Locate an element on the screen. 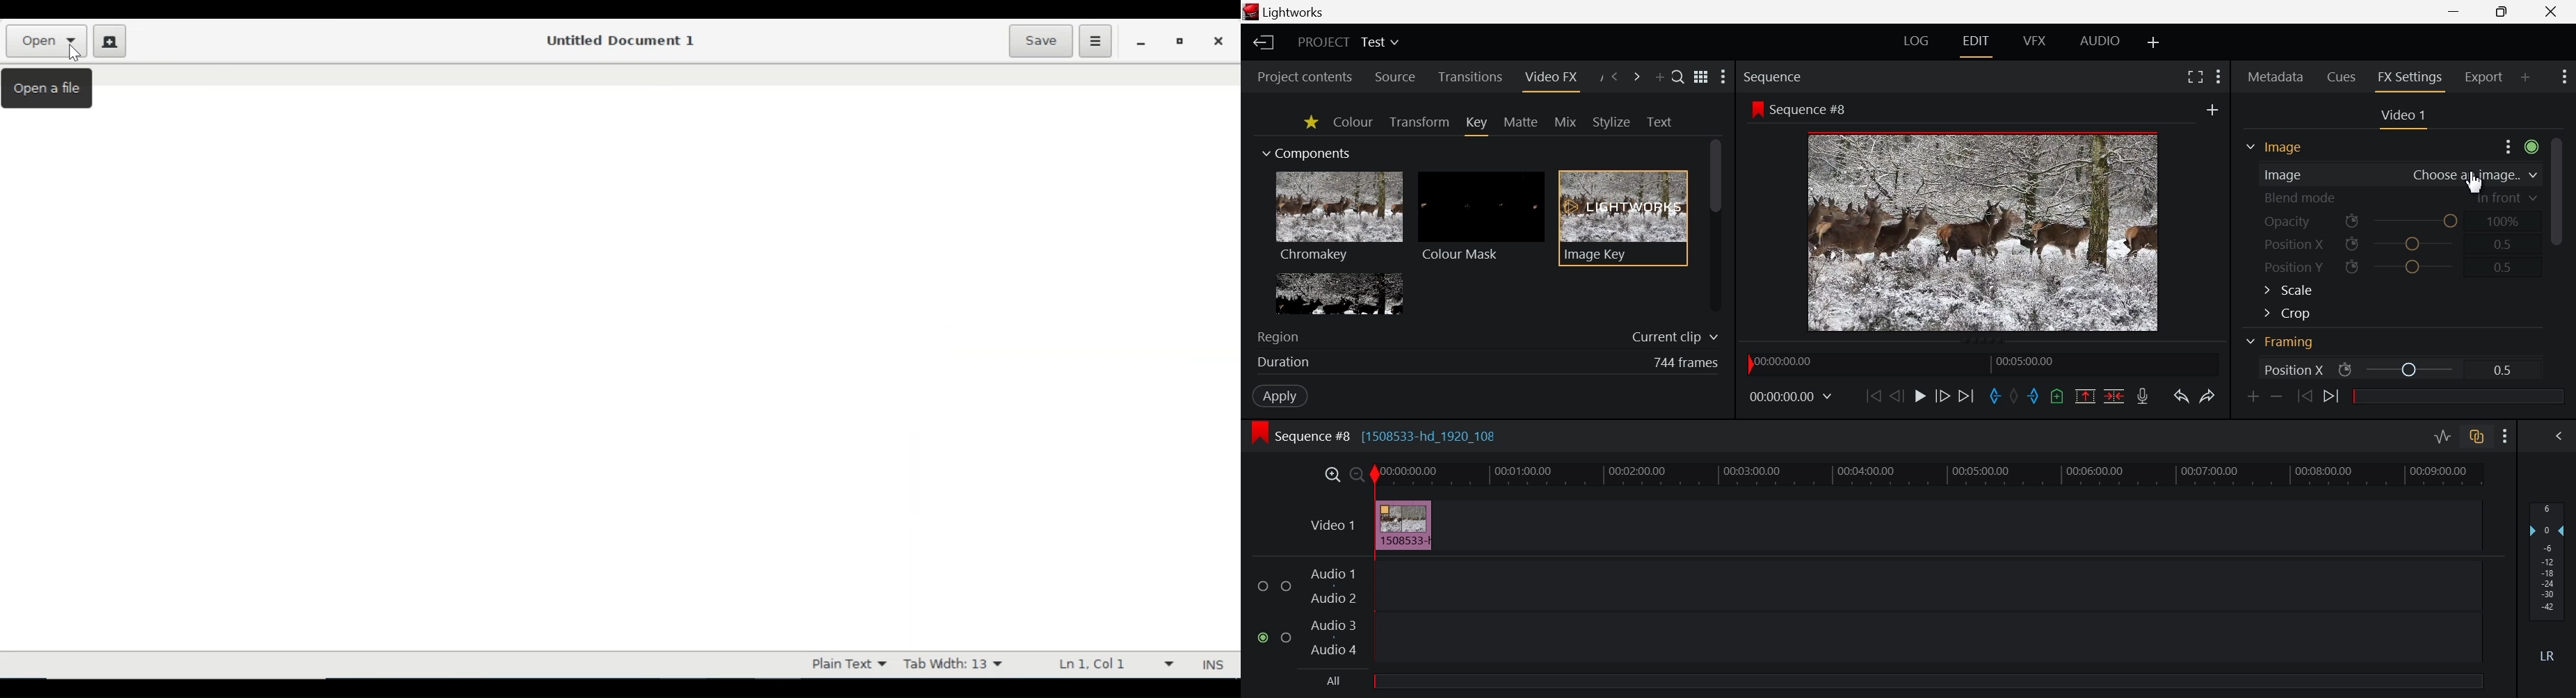 This screenshot has height=700, width=2576. checkbox is located at coordinates (1264, 586).